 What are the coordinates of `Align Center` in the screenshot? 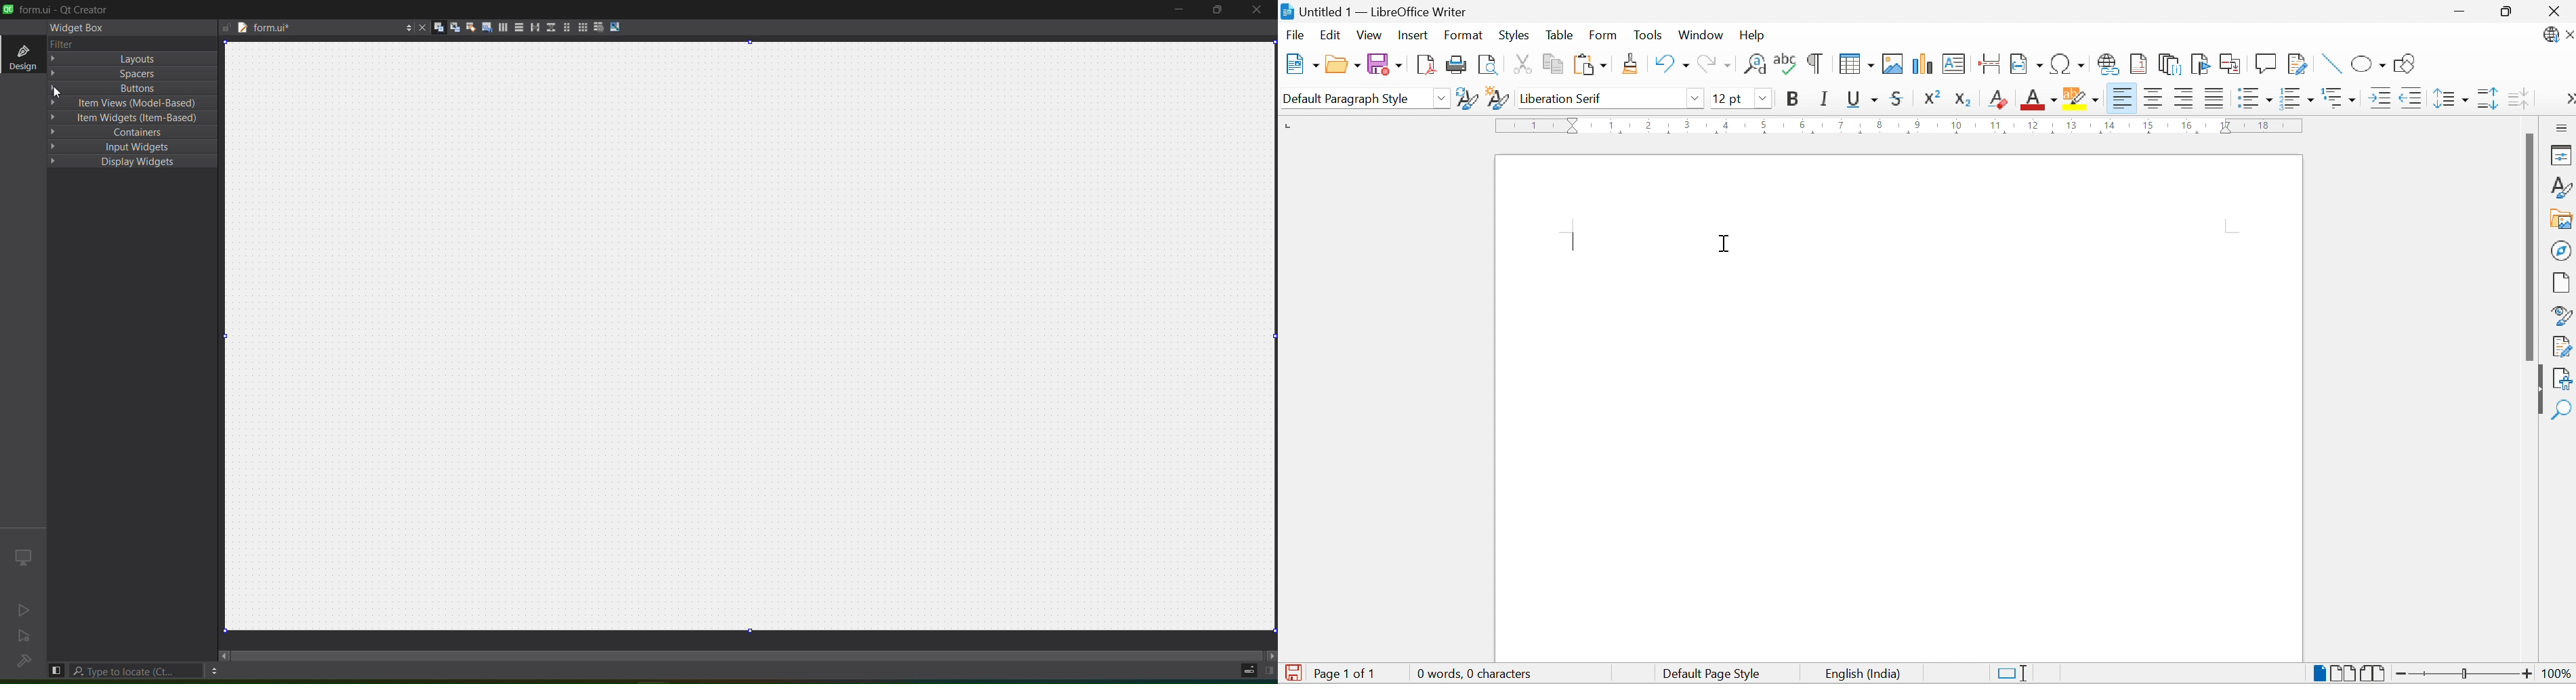 It's located at (2156, 100).